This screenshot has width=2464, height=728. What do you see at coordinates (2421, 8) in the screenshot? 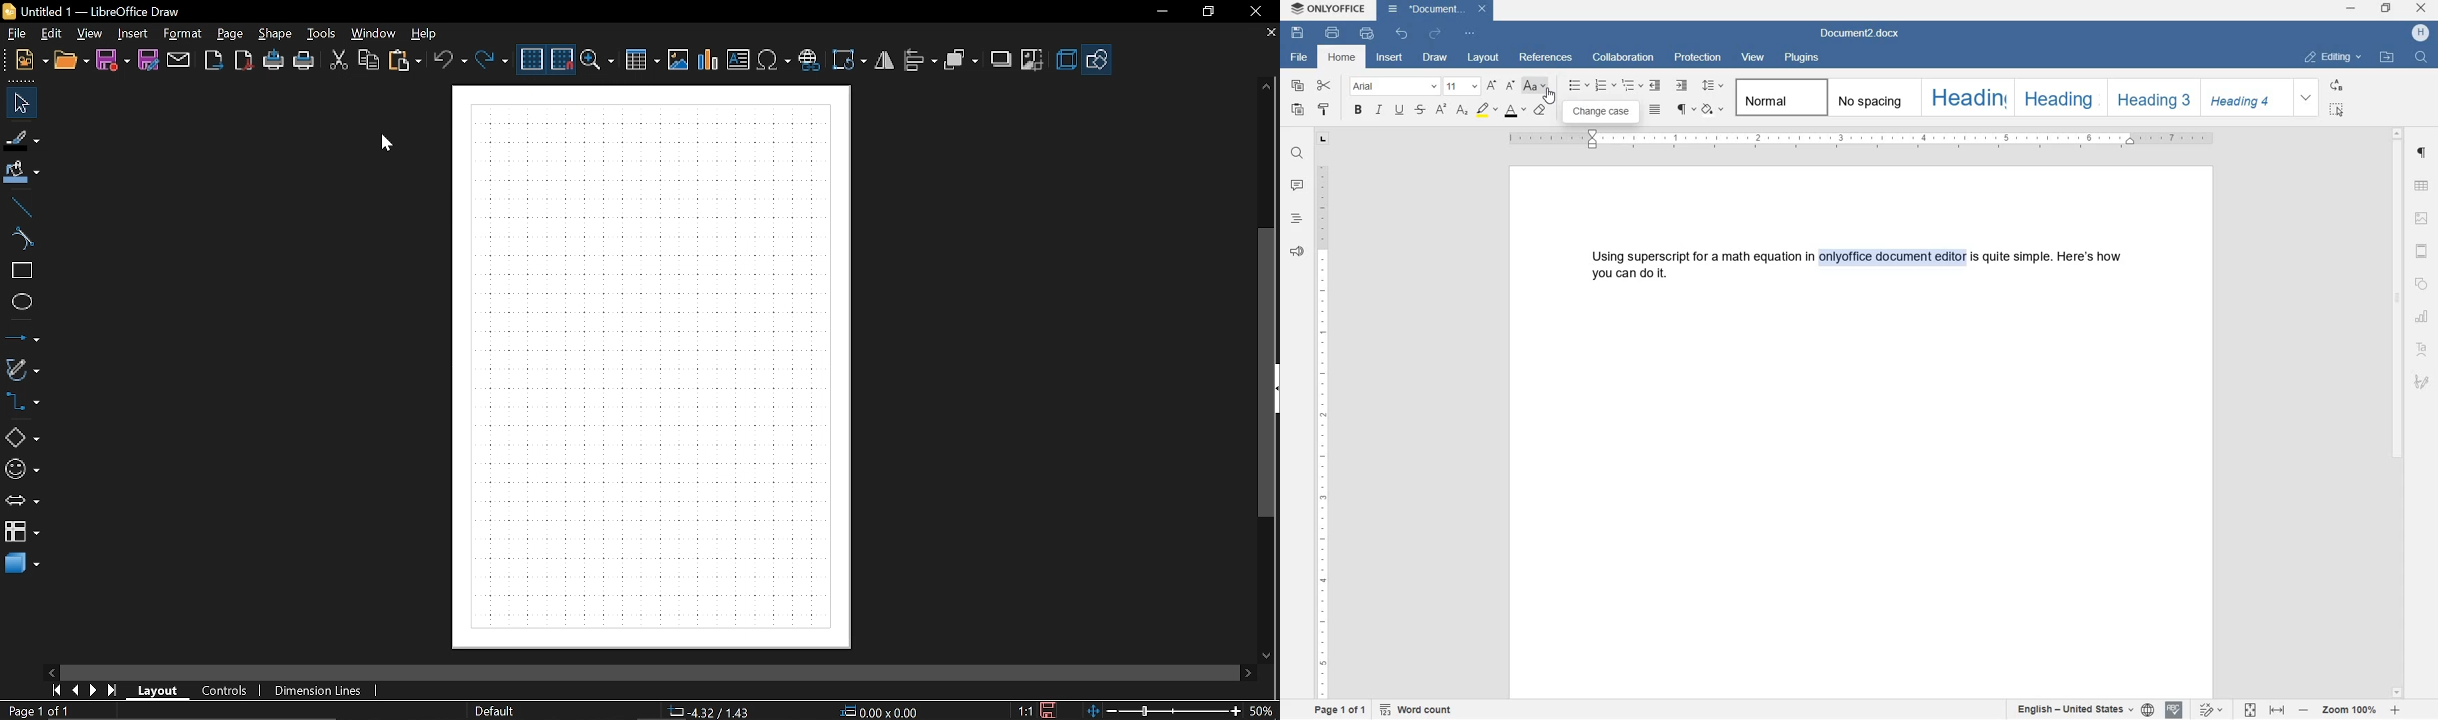
I see `close` at bounding box center [2421, 8].